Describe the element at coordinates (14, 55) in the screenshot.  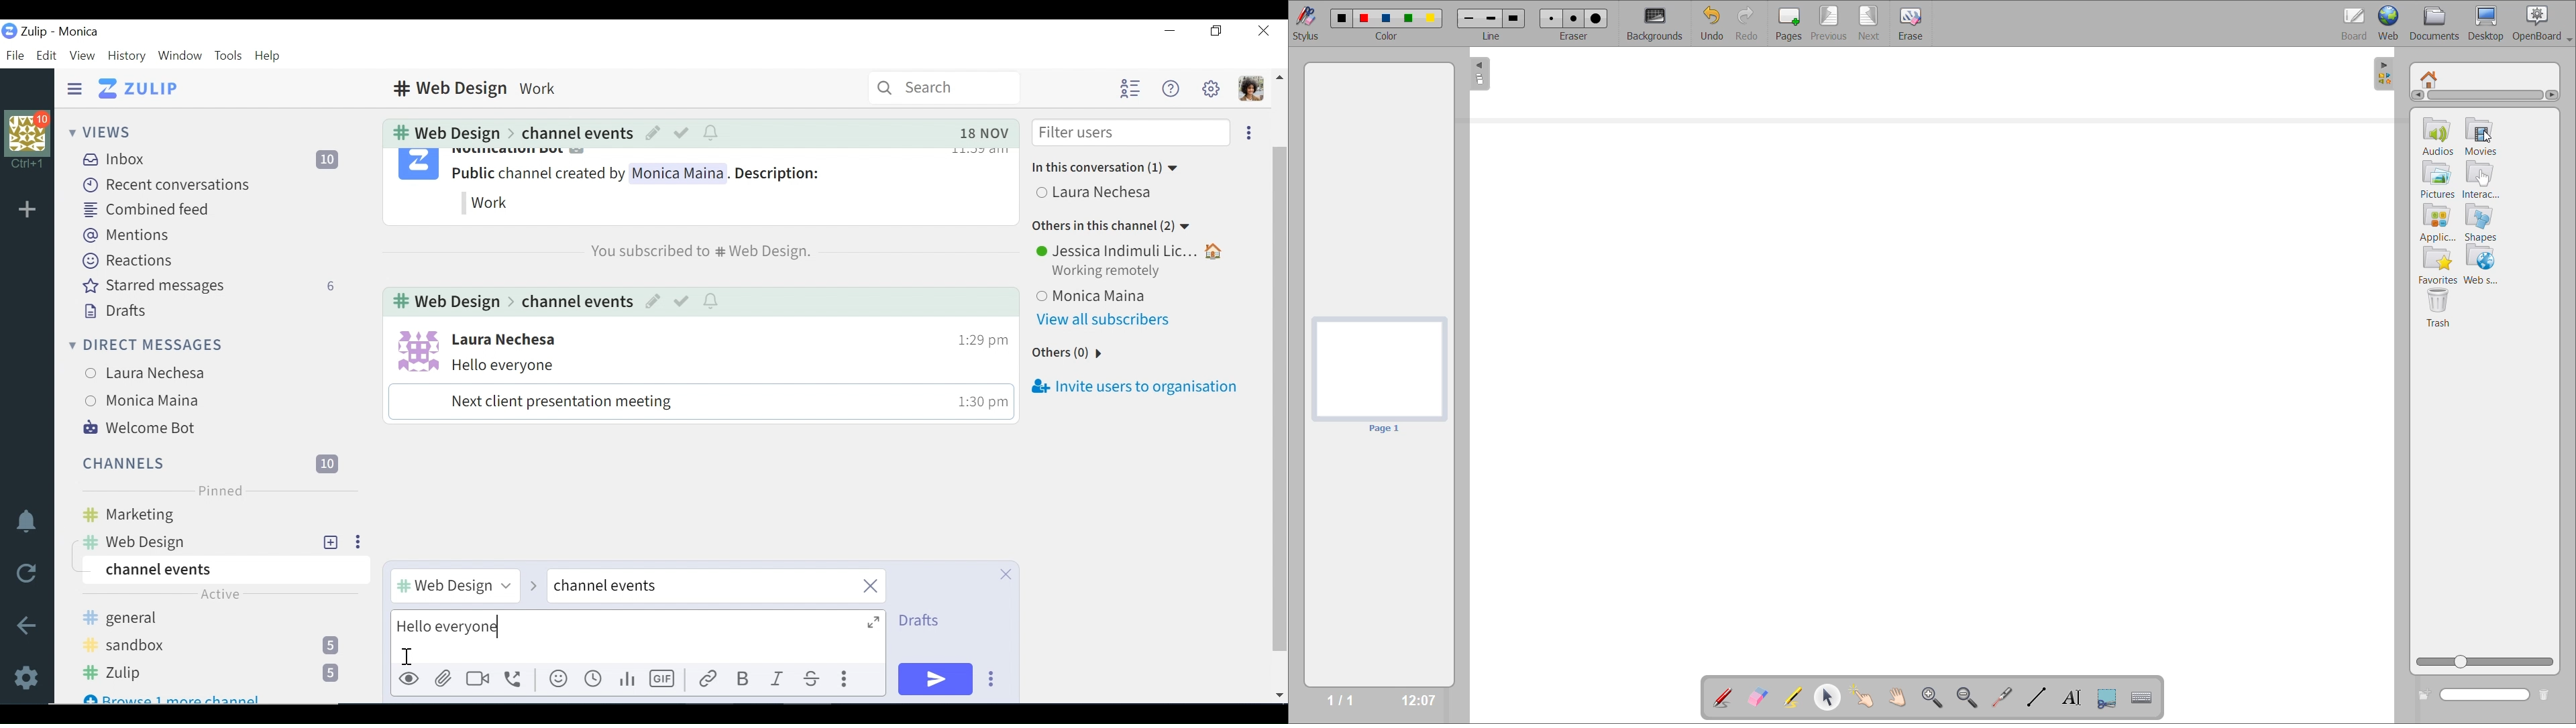
I see `File` at that location.